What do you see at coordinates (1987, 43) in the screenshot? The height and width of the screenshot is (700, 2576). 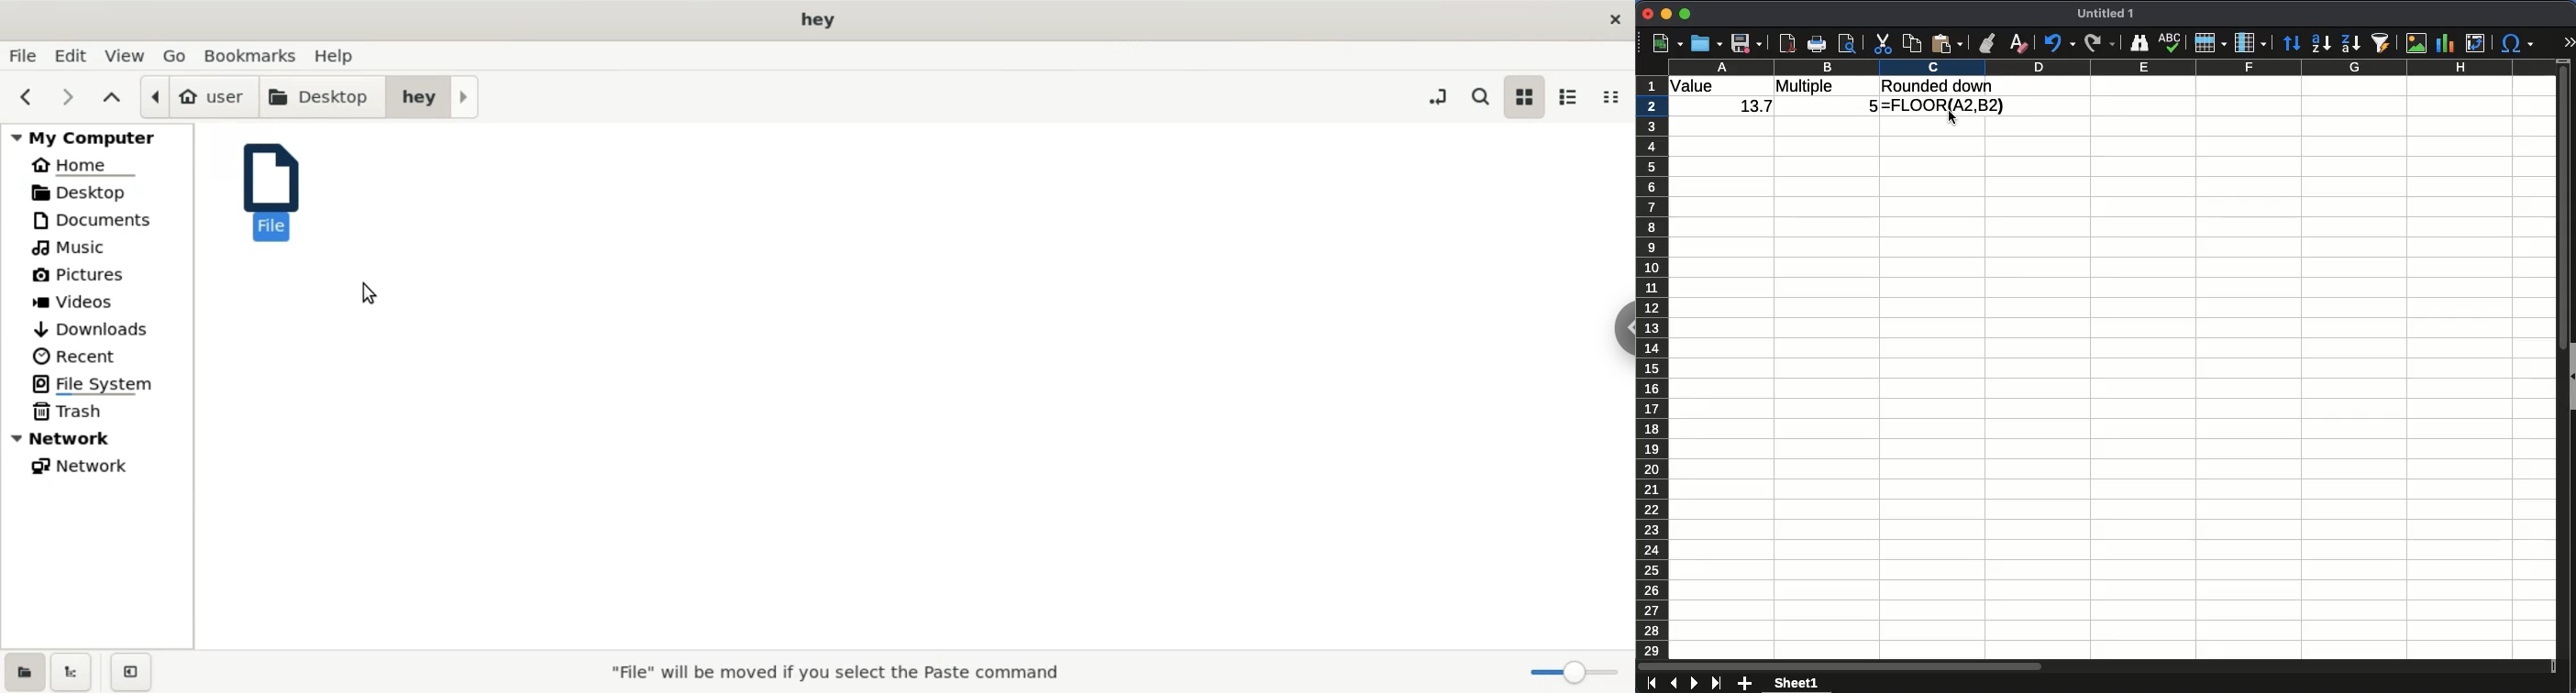 I see `clone formatting` at bounding box center [1987, 43].